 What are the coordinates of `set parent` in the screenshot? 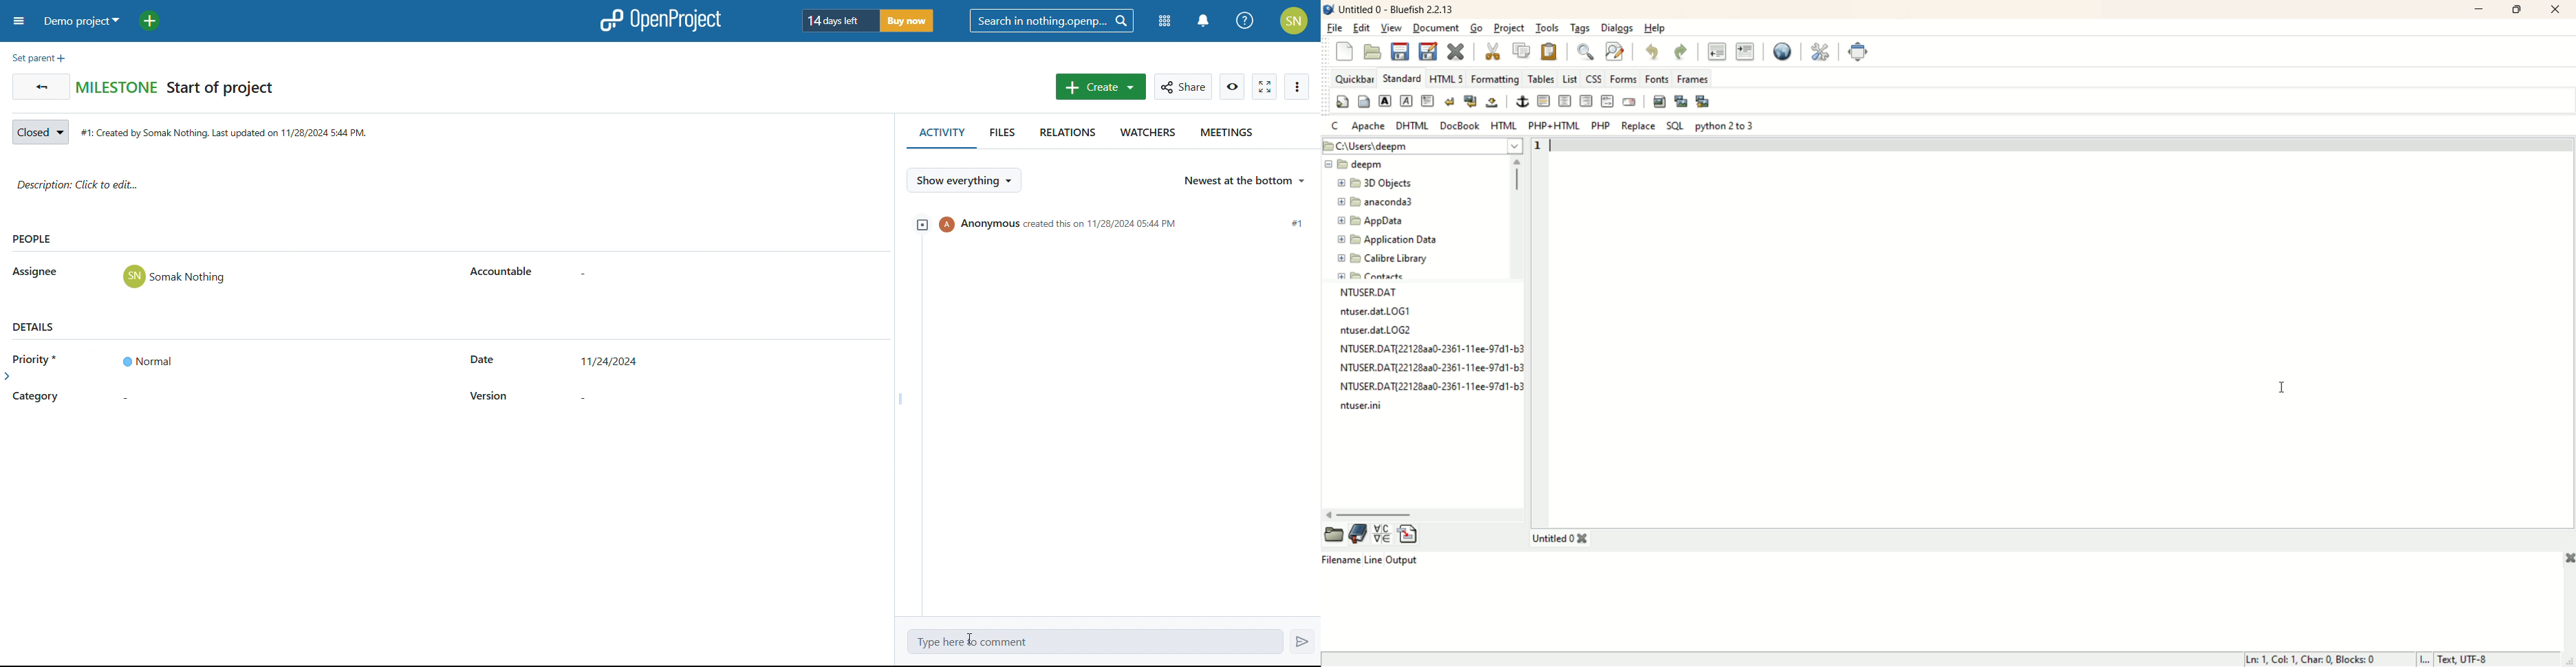 It's located at (39, 58).